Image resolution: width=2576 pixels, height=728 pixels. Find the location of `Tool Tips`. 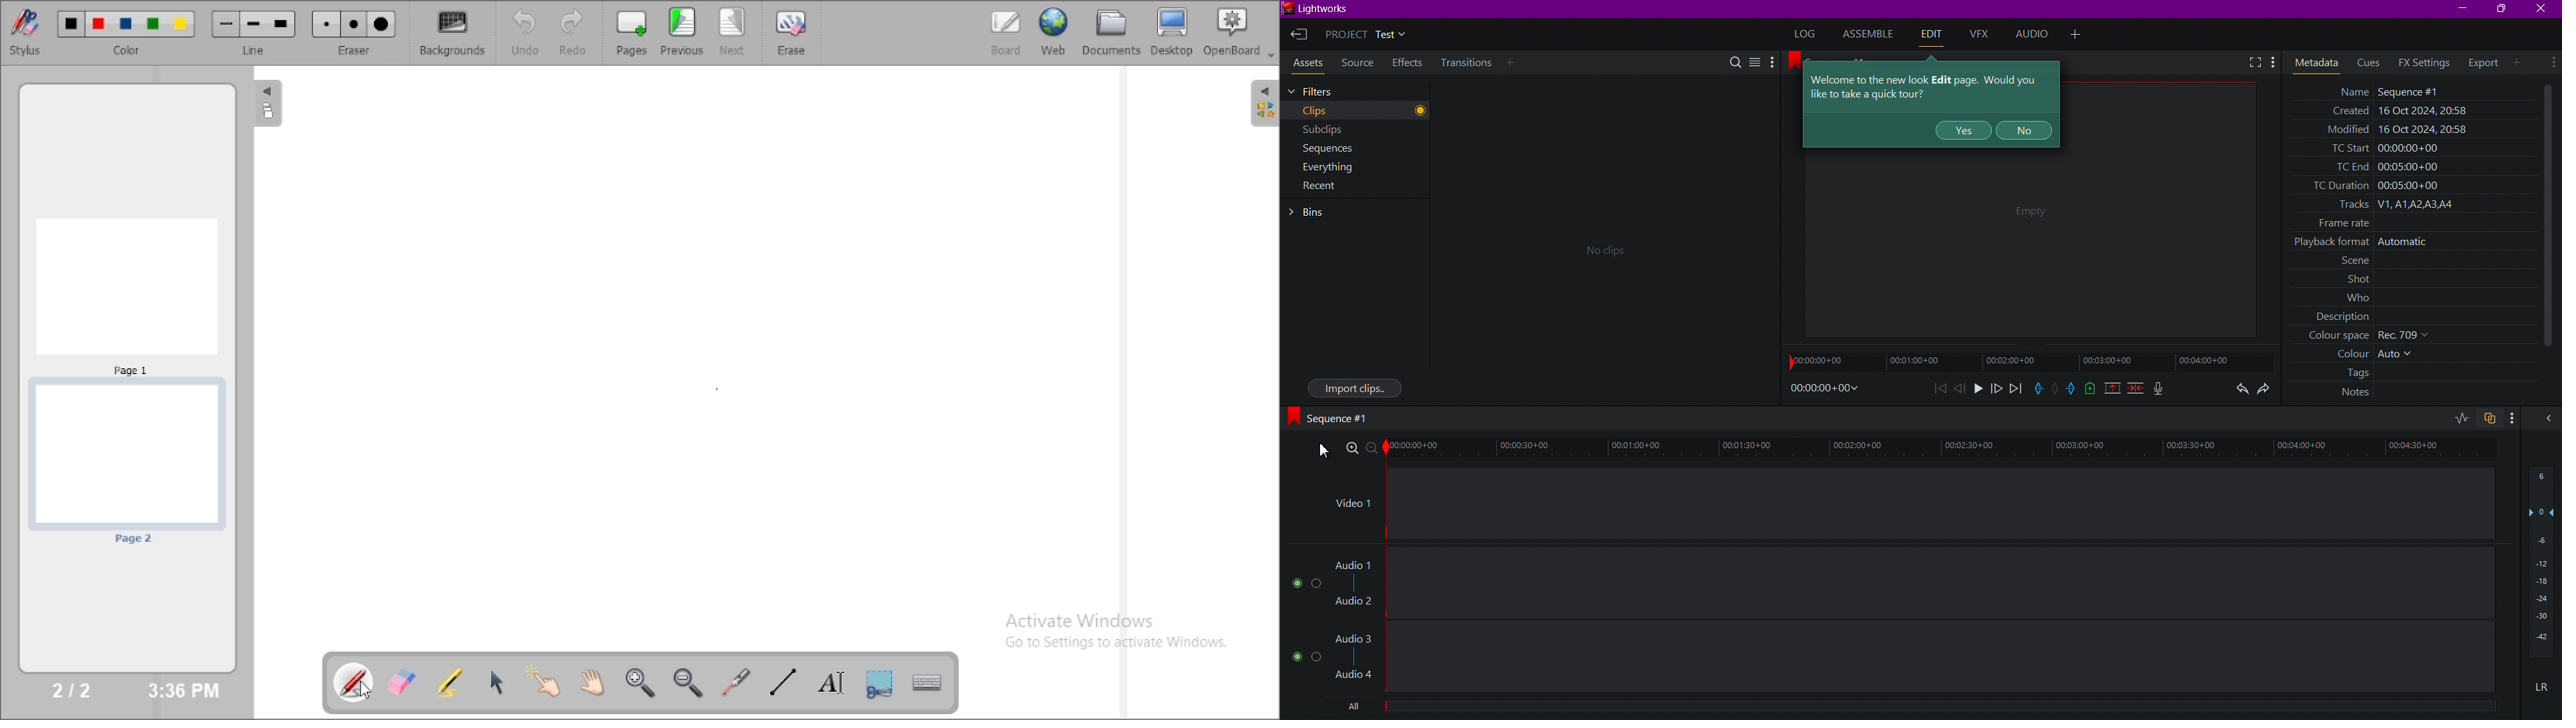

Tool Tips is located at coordinates (1927, 85).